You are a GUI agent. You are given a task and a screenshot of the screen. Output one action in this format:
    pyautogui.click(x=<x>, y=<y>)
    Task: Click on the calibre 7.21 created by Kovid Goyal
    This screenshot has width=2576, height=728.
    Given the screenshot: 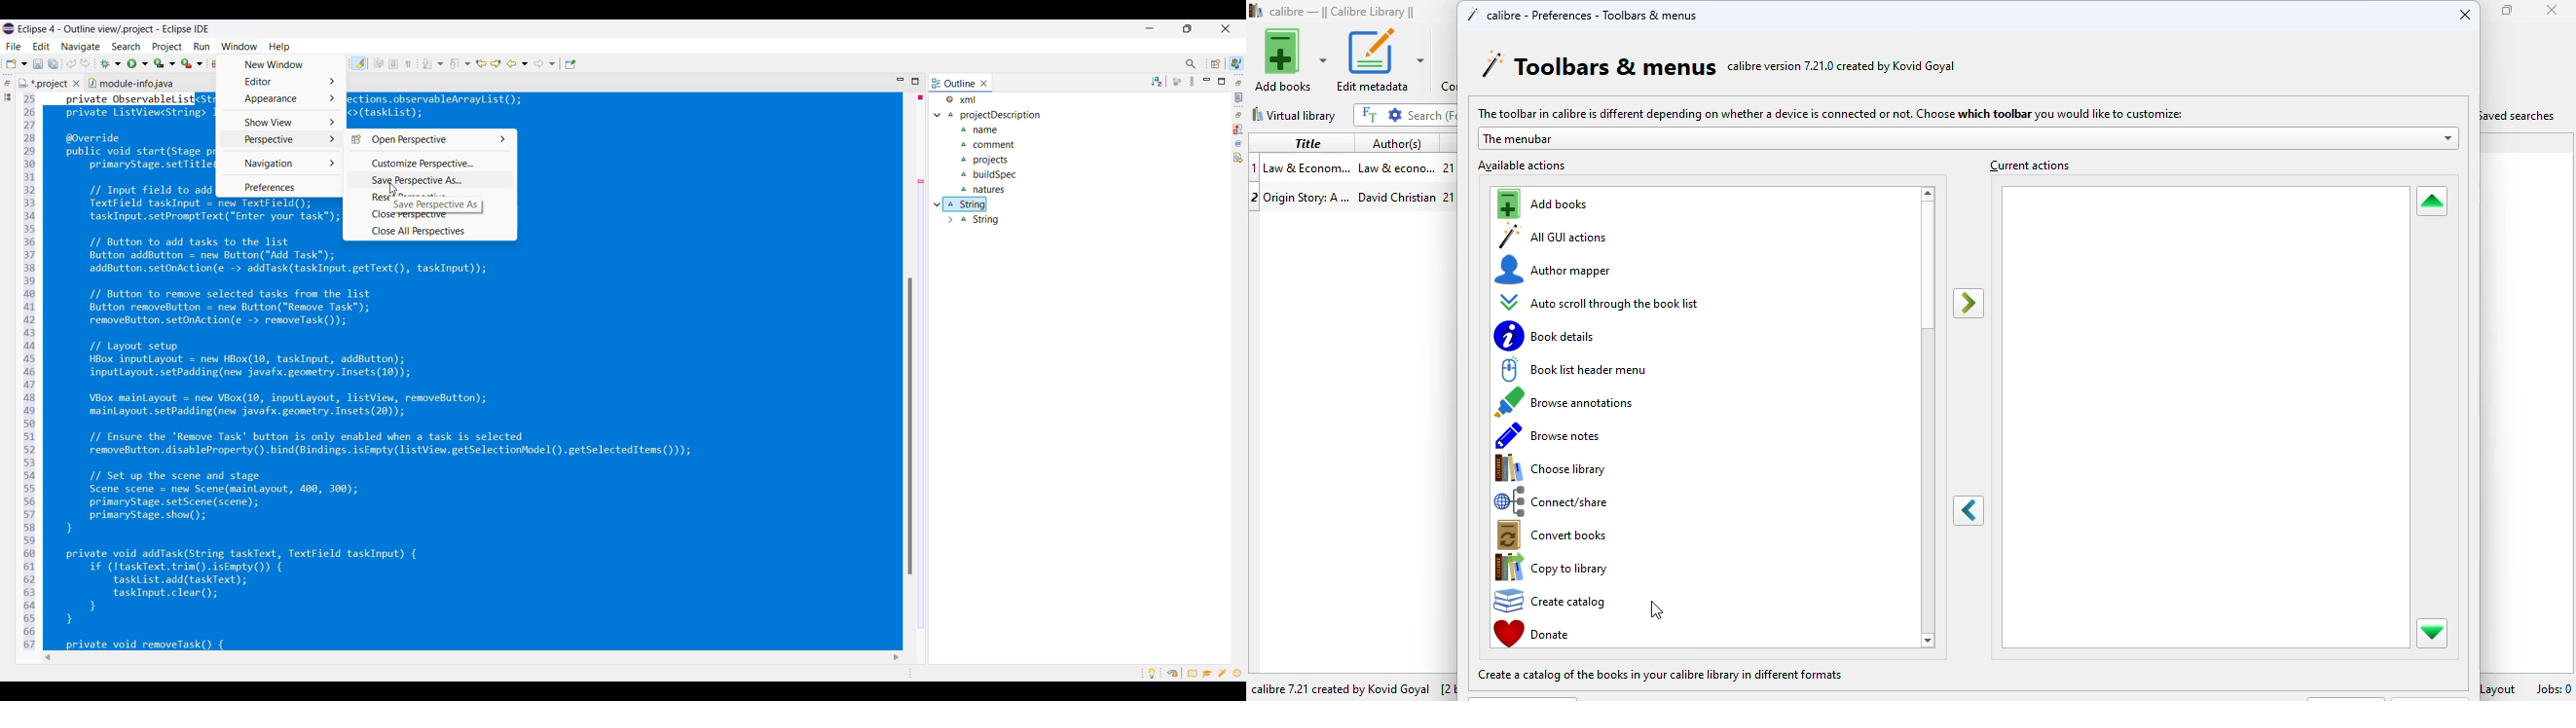 What is the action you would take?
    pyautogui.click(x=1342, y=689)
    